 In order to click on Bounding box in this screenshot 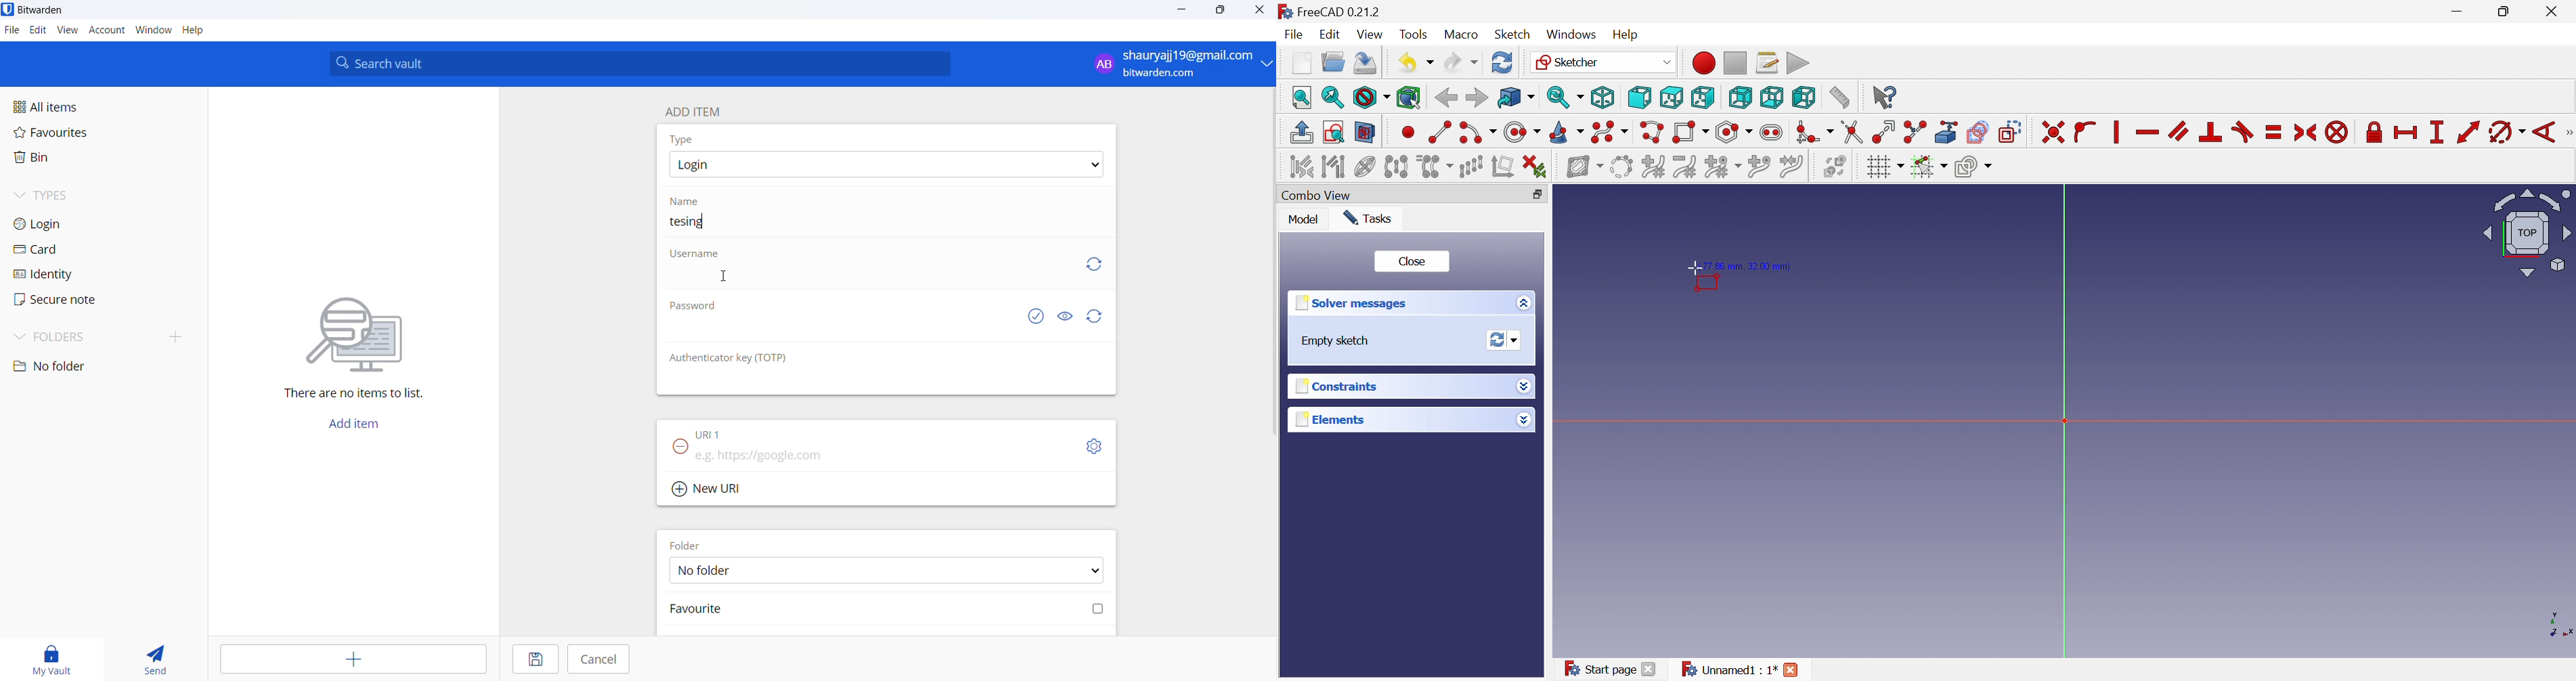, I will do `click(1409, 98)`.